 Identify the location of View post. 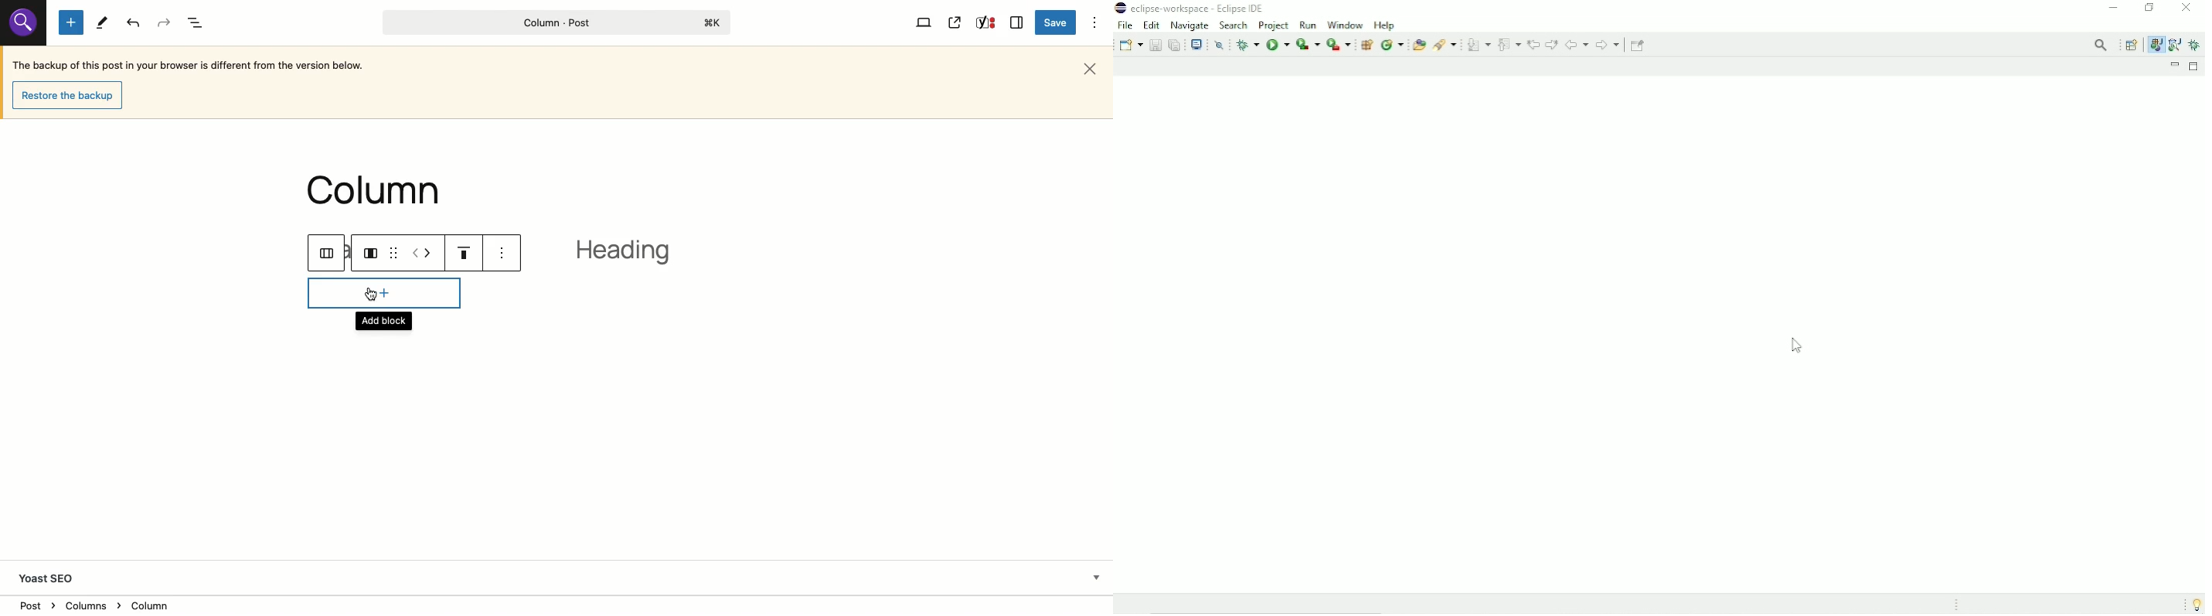
(956, 22).